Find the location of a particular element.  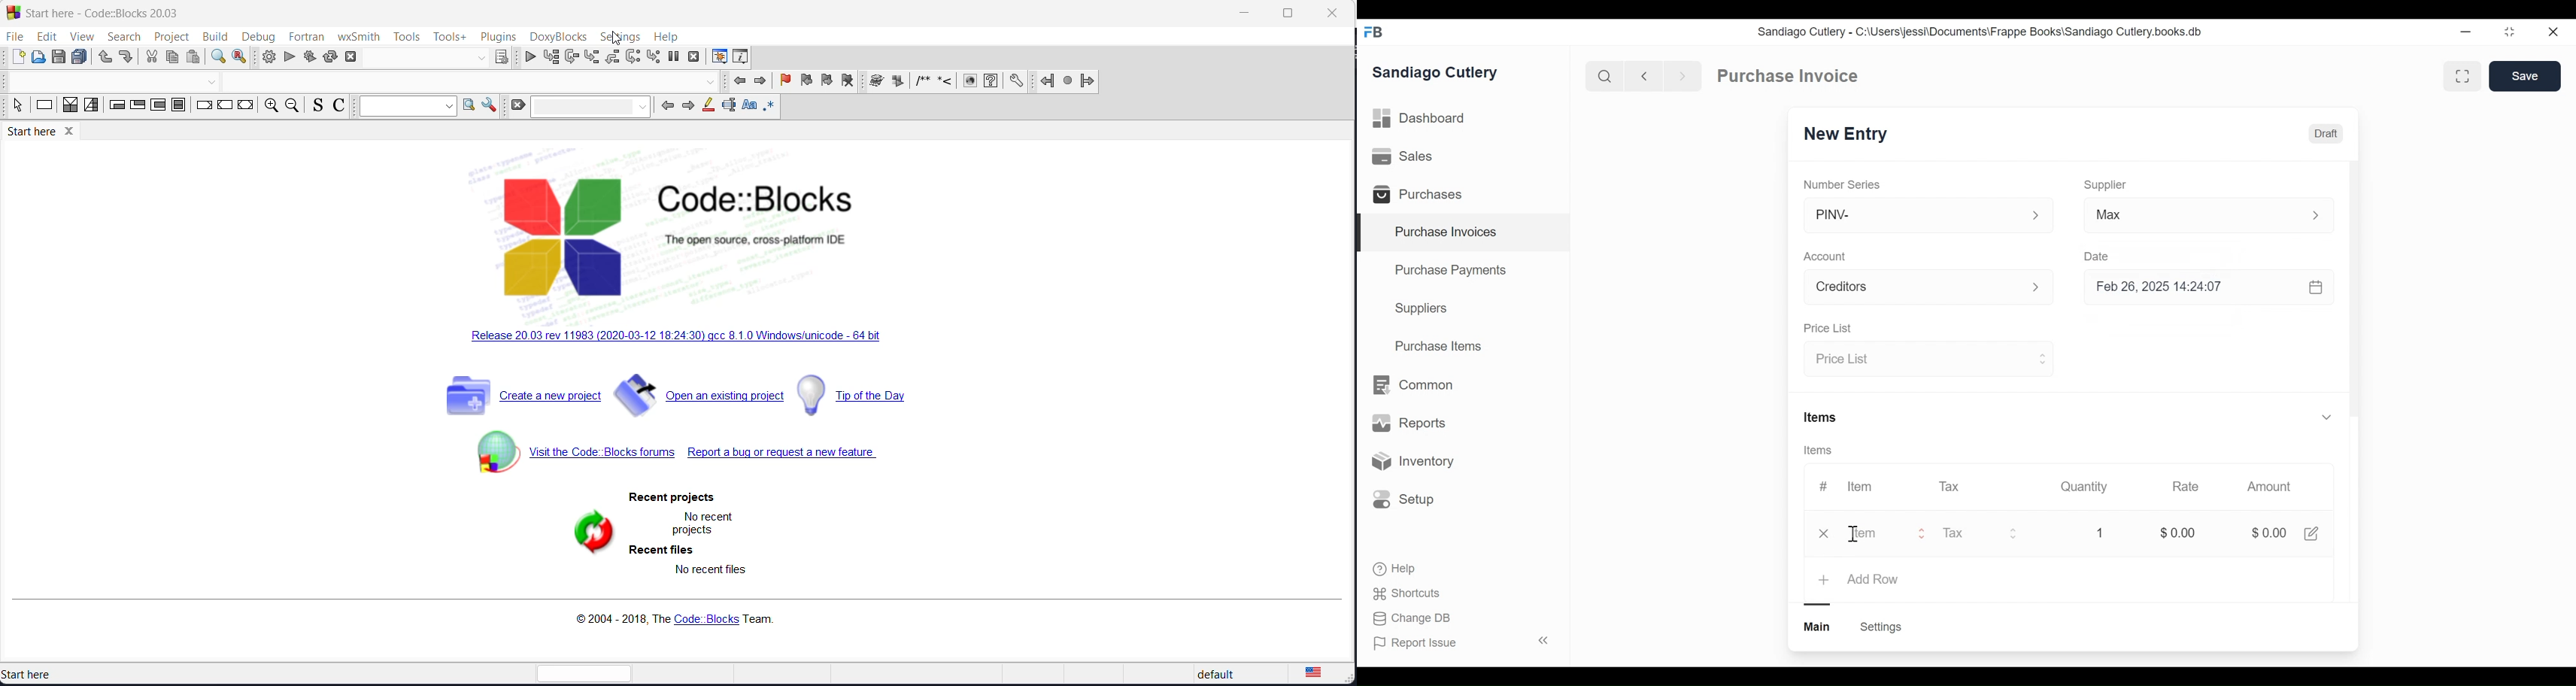

Feb 26, 2025 14:24:07 is located at coordinates (2202, 287).